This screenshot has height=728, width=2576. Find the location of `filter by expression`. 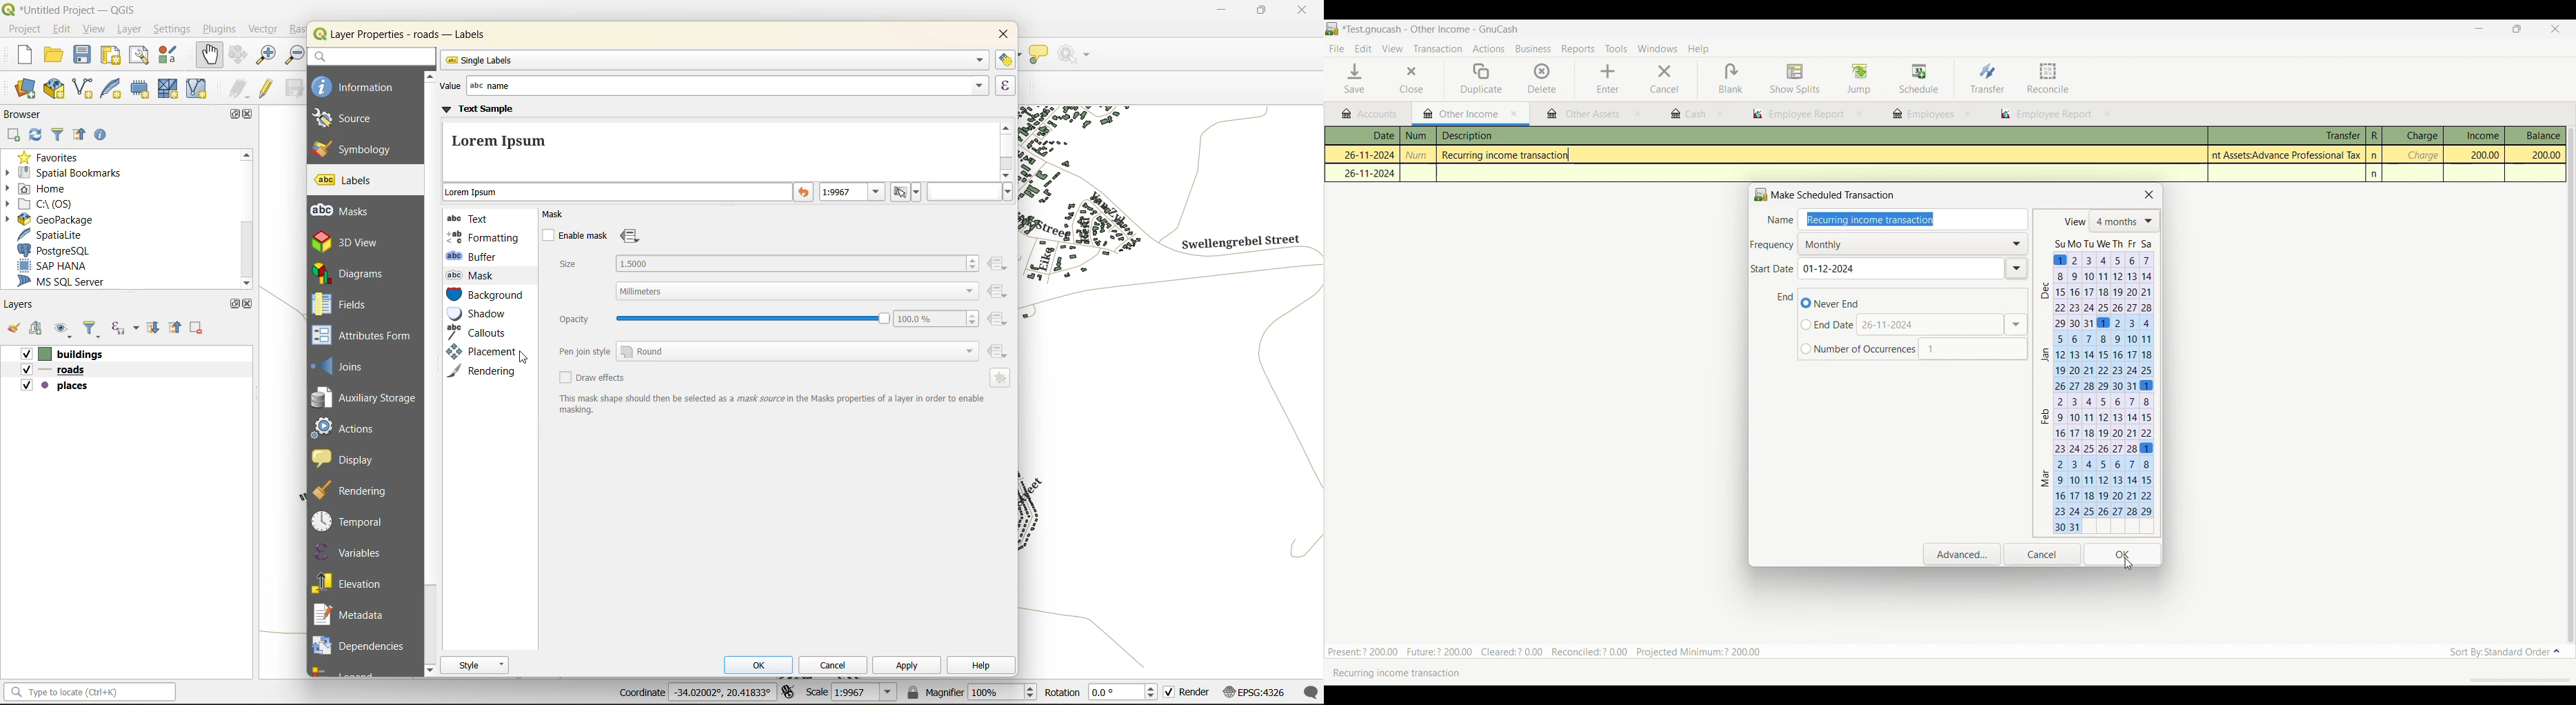

filter by expression is located at coordinates (125, 328).